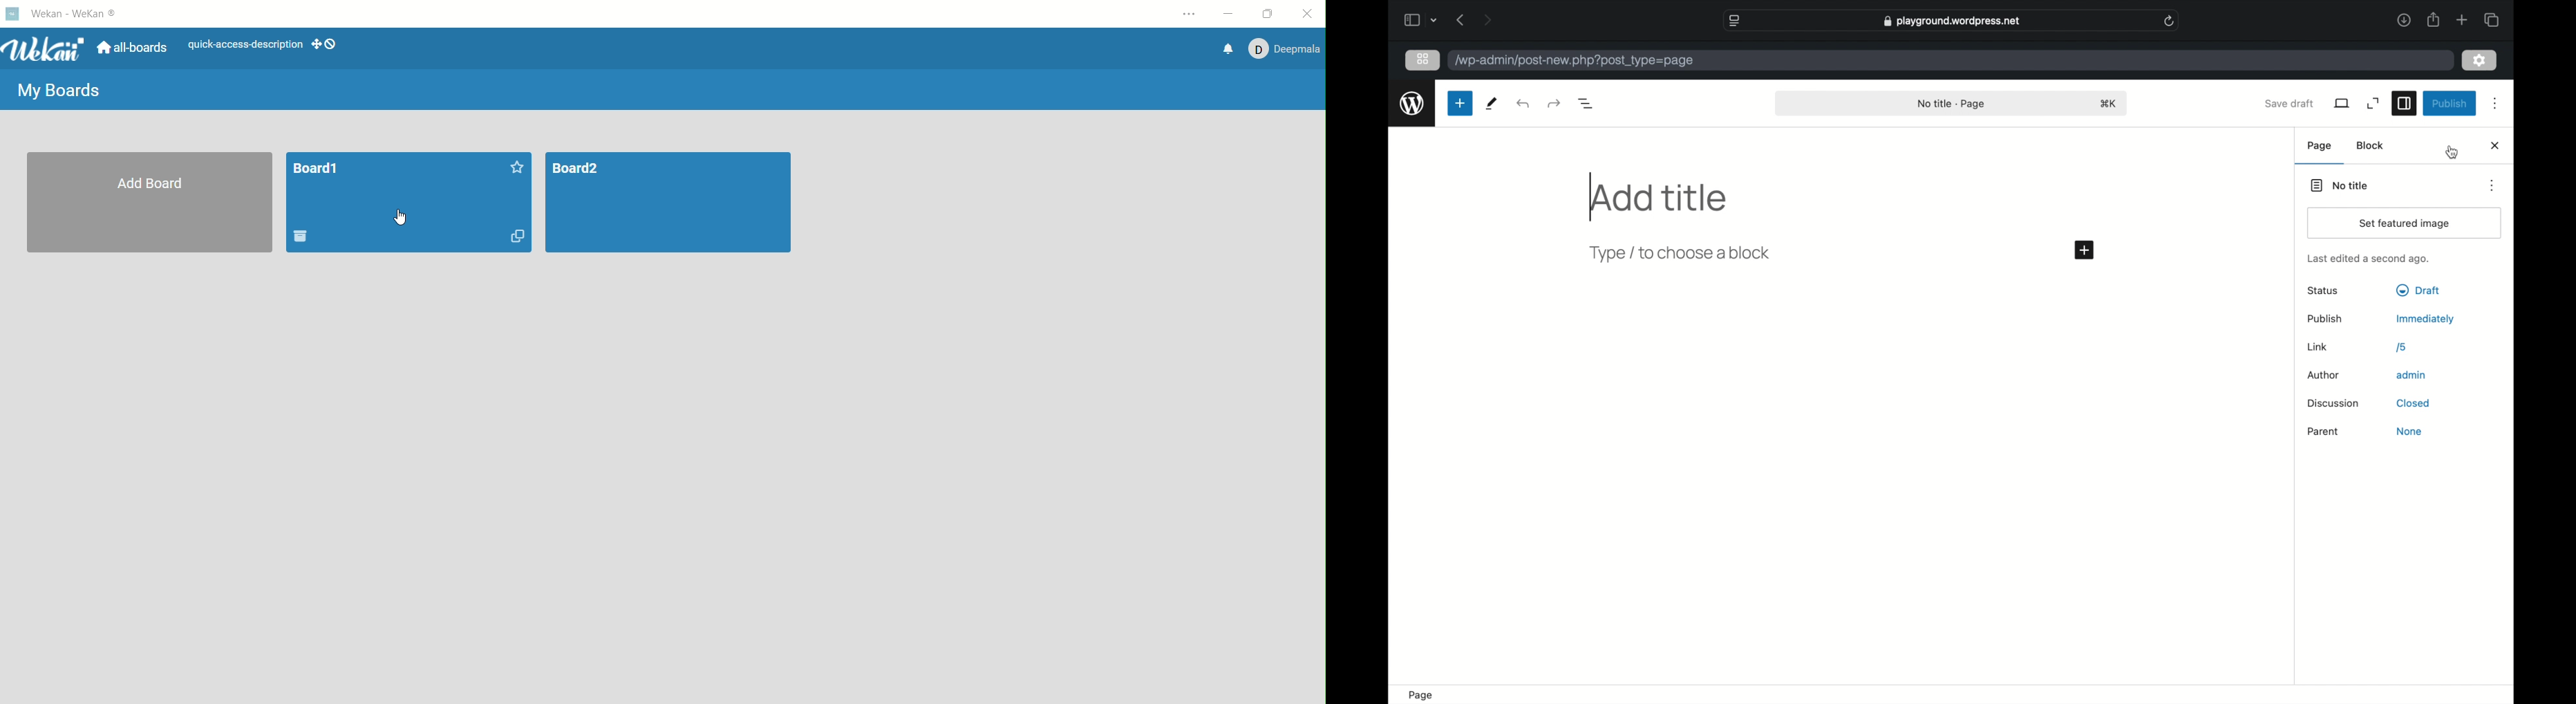 Image resolution: width=2576 pixels, height=728 pixels. What do you see at coordinates (2335, 403) in the screenshot?
I see `discussion` at bounding box center [2335, 403].